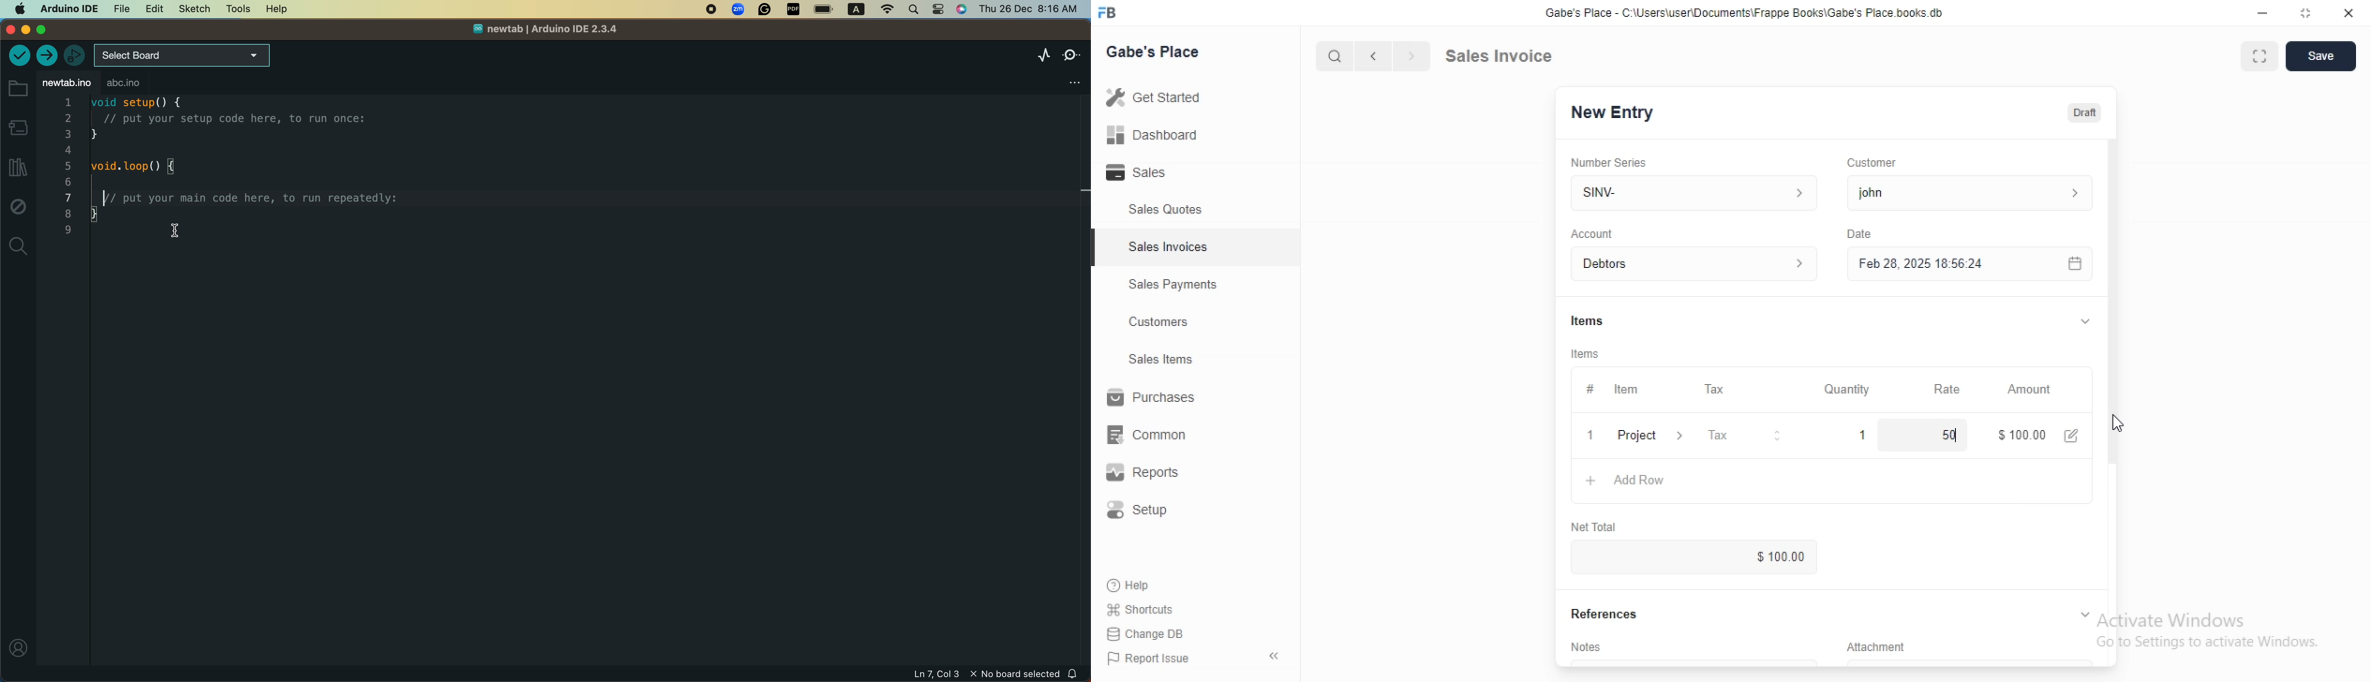 The width and height of the screenshot is (2380, 700). What do you see at coordinates (1155, 210) in the screenshot?
I see `Sales Quotes` at bounding box center [1155, 210].